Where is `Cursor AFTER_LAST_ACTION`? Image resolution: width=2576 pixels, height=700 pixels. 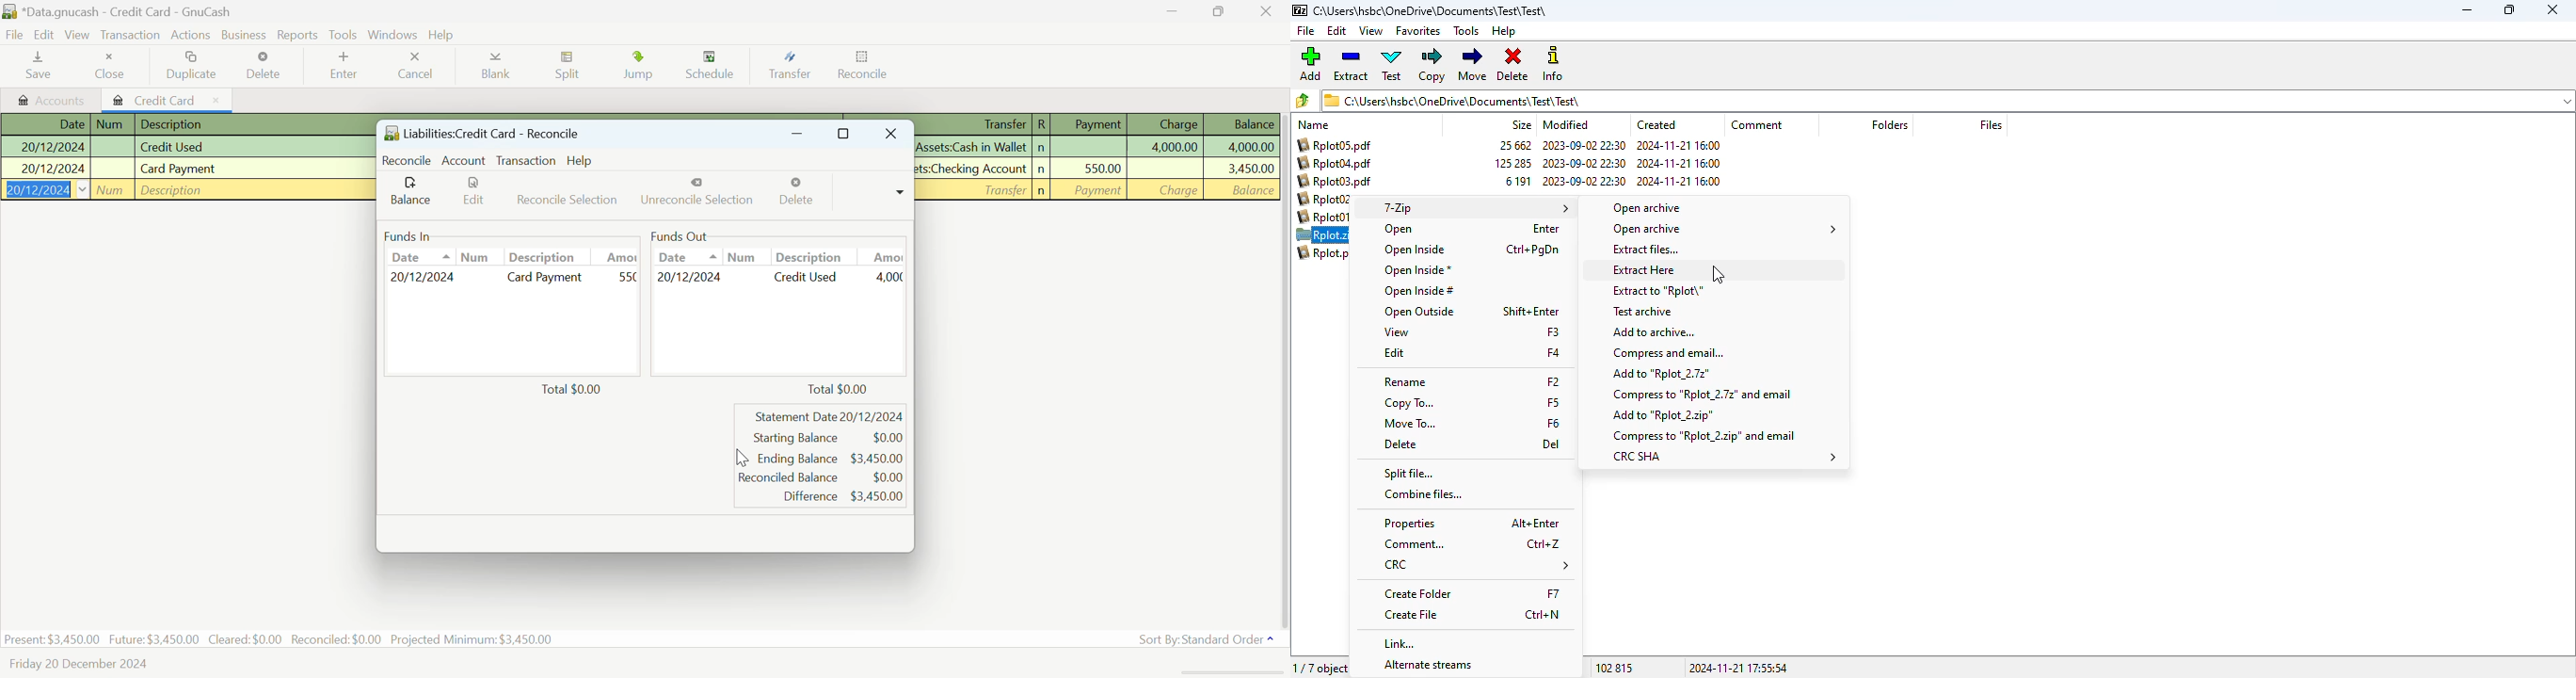
Cursor AFTER_LAST_ACTION is located at coordinates (743, 459).